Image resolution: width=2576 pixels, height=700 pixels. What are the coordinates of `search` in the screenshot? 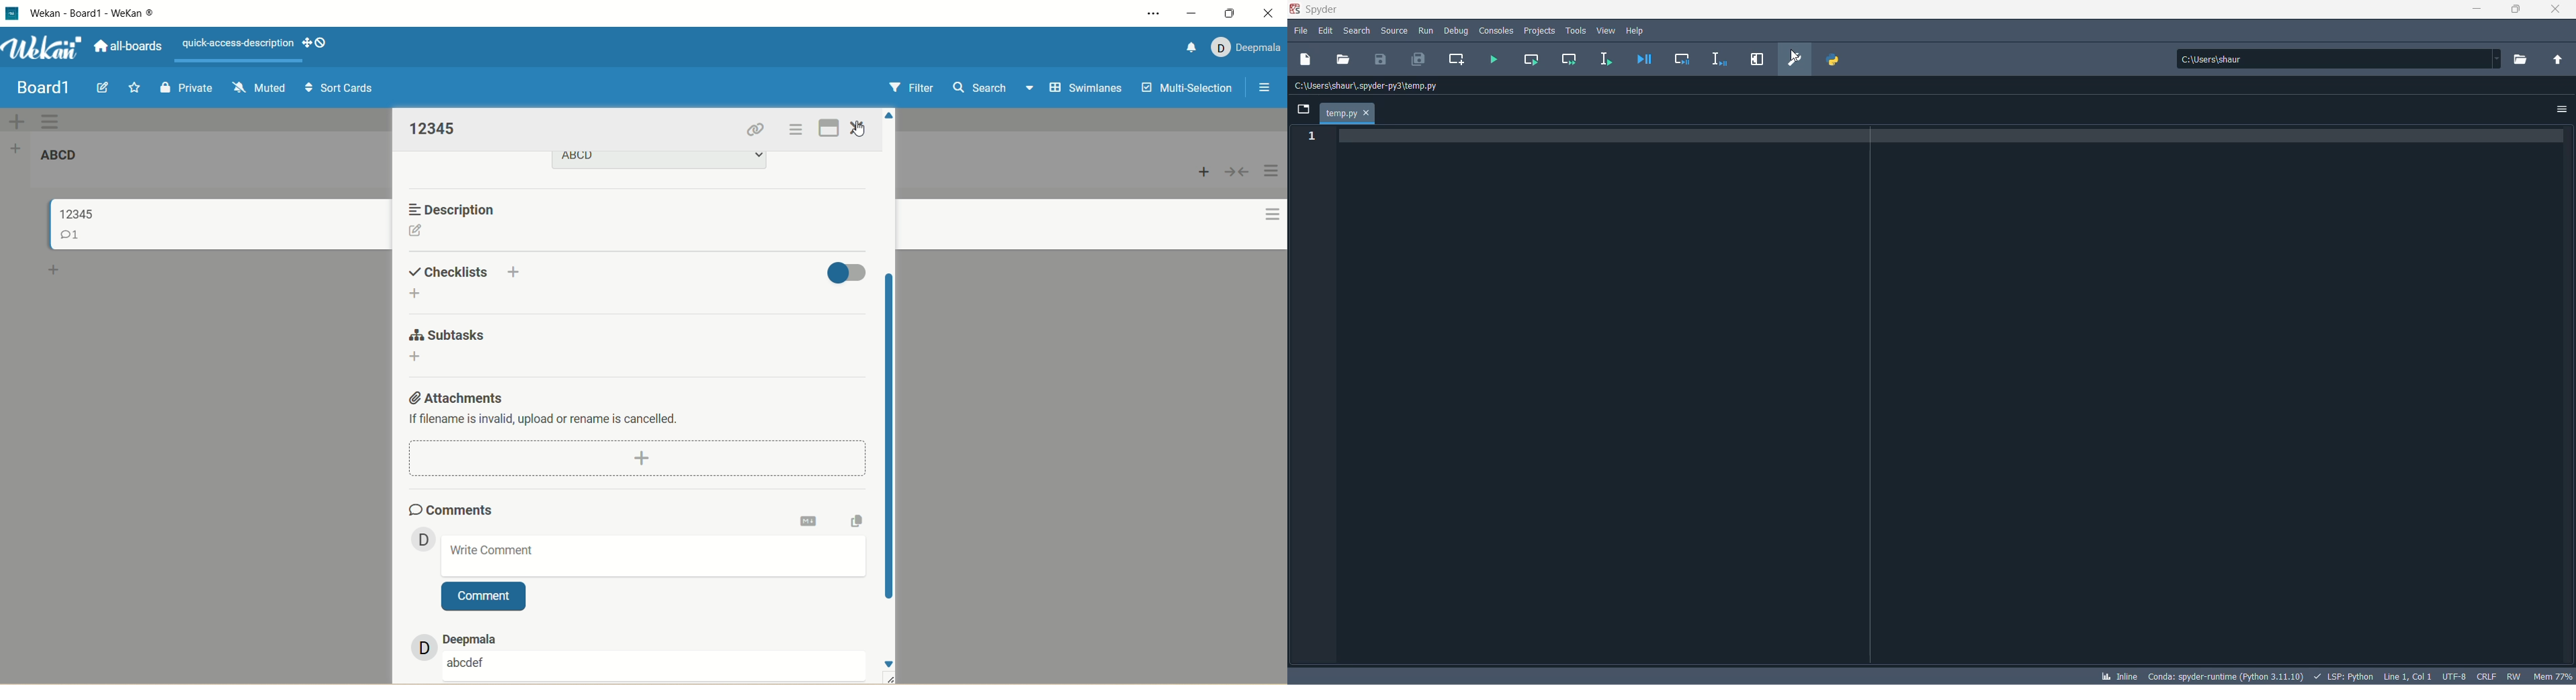 It's located at (1361, 32).